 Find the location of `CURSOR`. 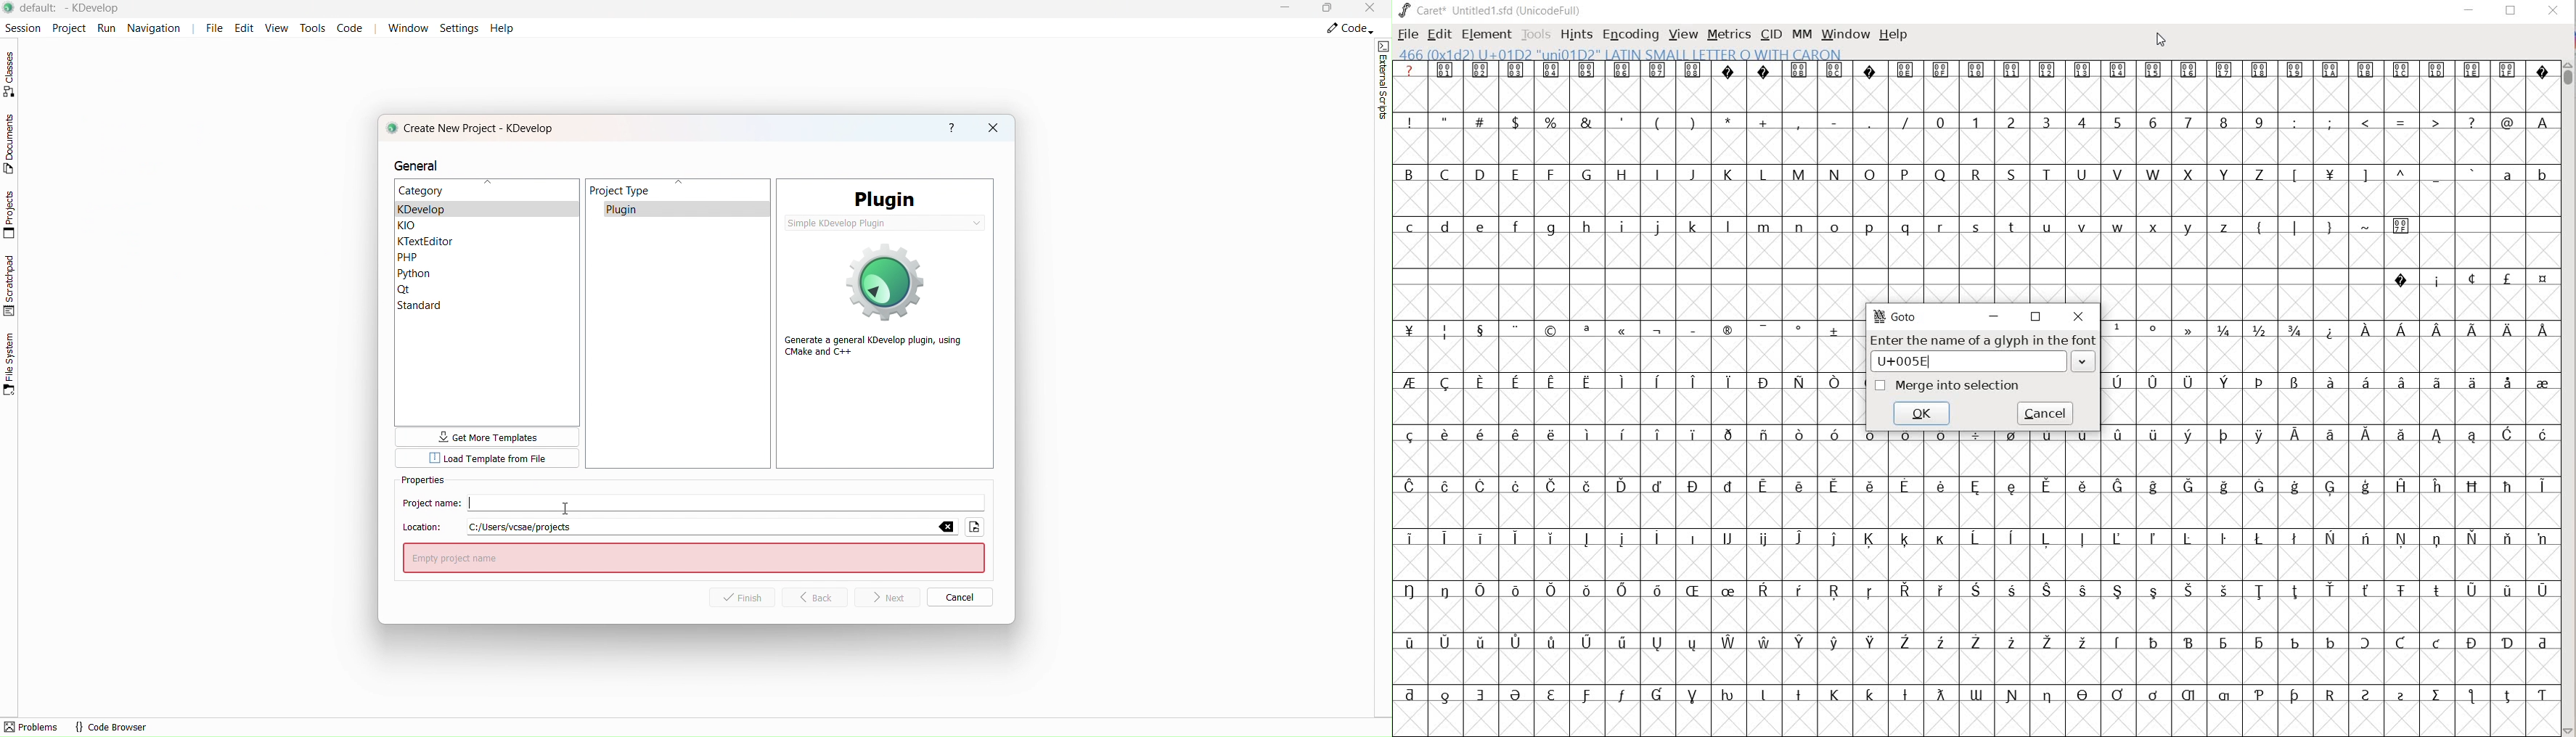

CURSOR is located at coordinates (2164, 42).